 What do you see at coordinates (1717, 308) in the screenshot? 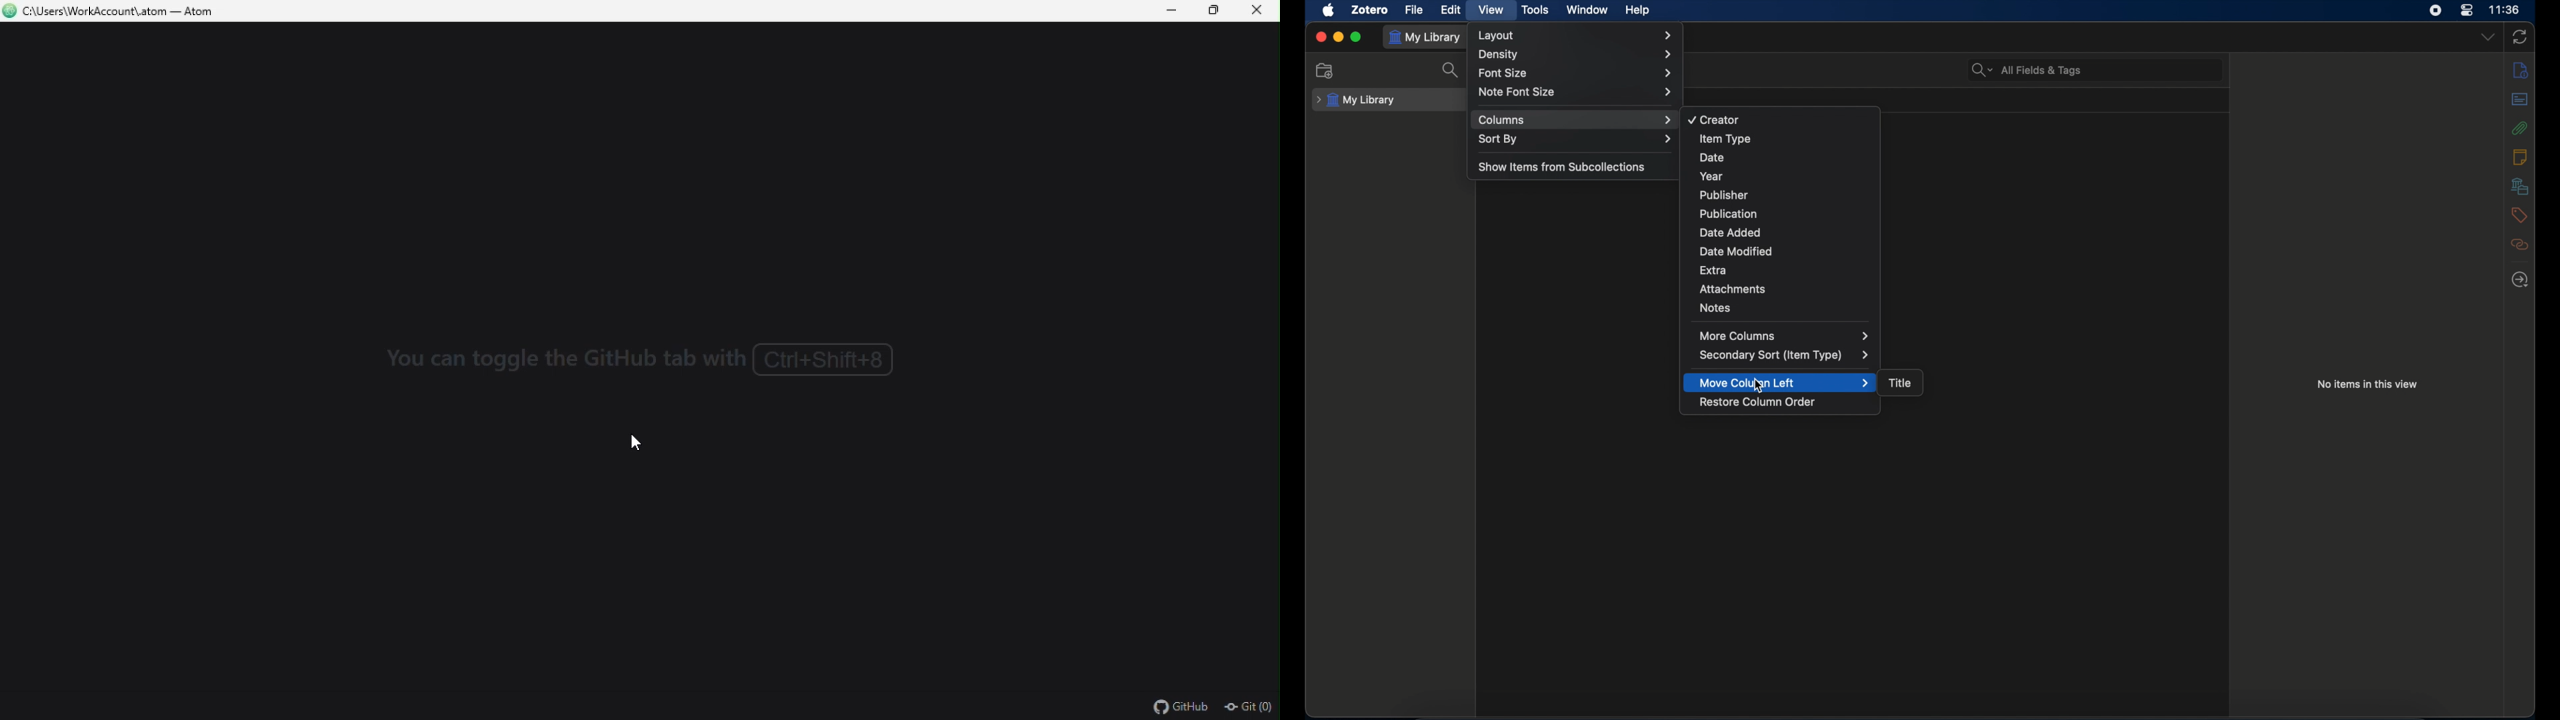
I see `notes` at bounding box center [1717, 308].